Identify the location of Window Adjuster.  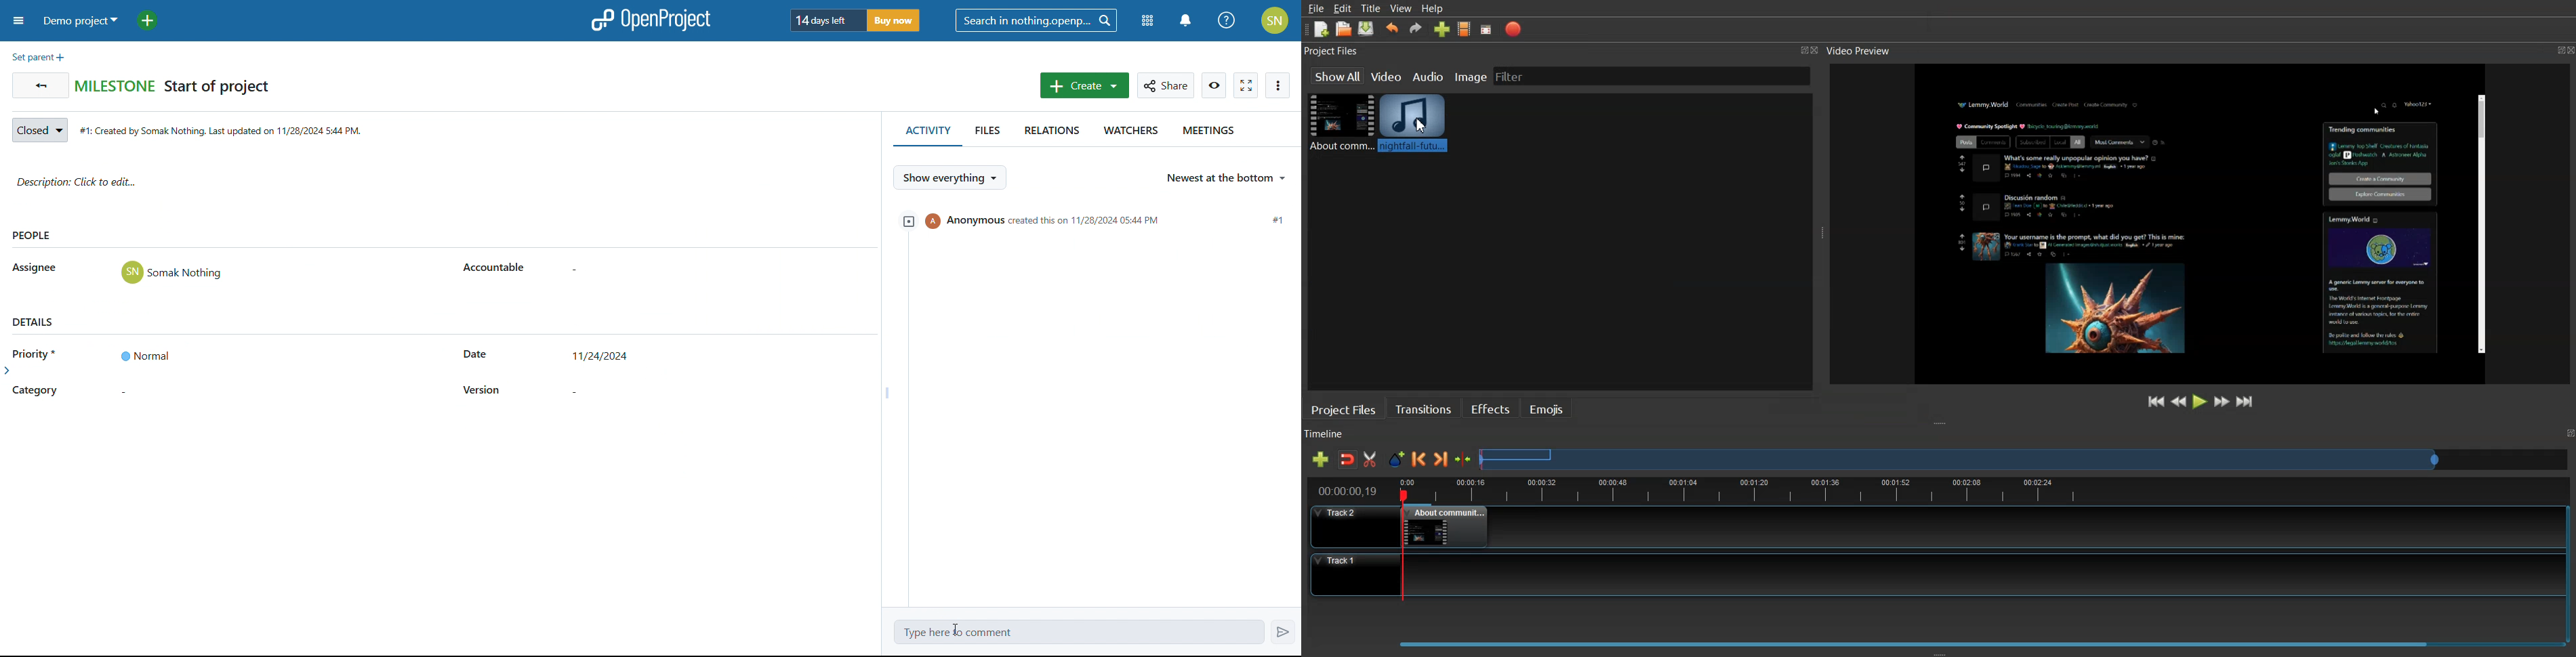
(1940, 652).